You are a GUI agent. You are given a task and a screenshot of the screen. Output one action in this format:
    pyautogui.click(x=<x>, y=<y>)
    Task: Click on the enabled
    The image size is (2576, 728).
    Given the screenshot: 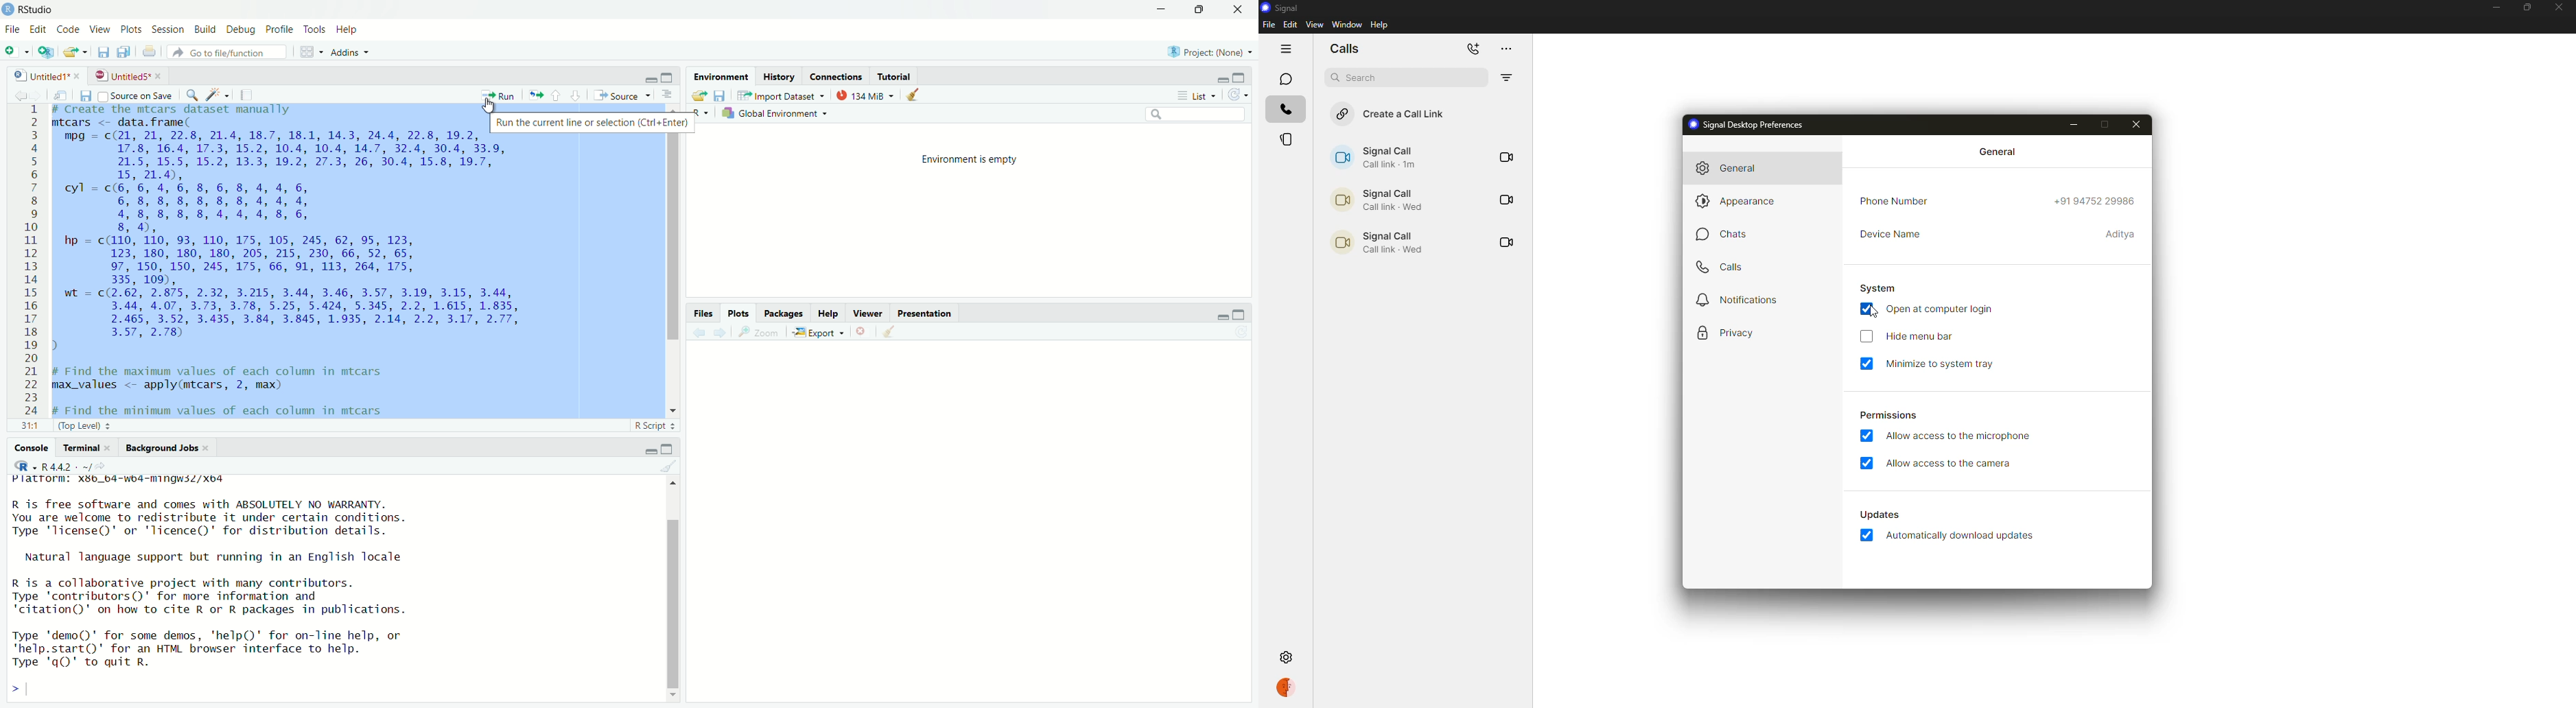 What is the action you would take?
    pyautogui.click(x=1866, y=309)
    